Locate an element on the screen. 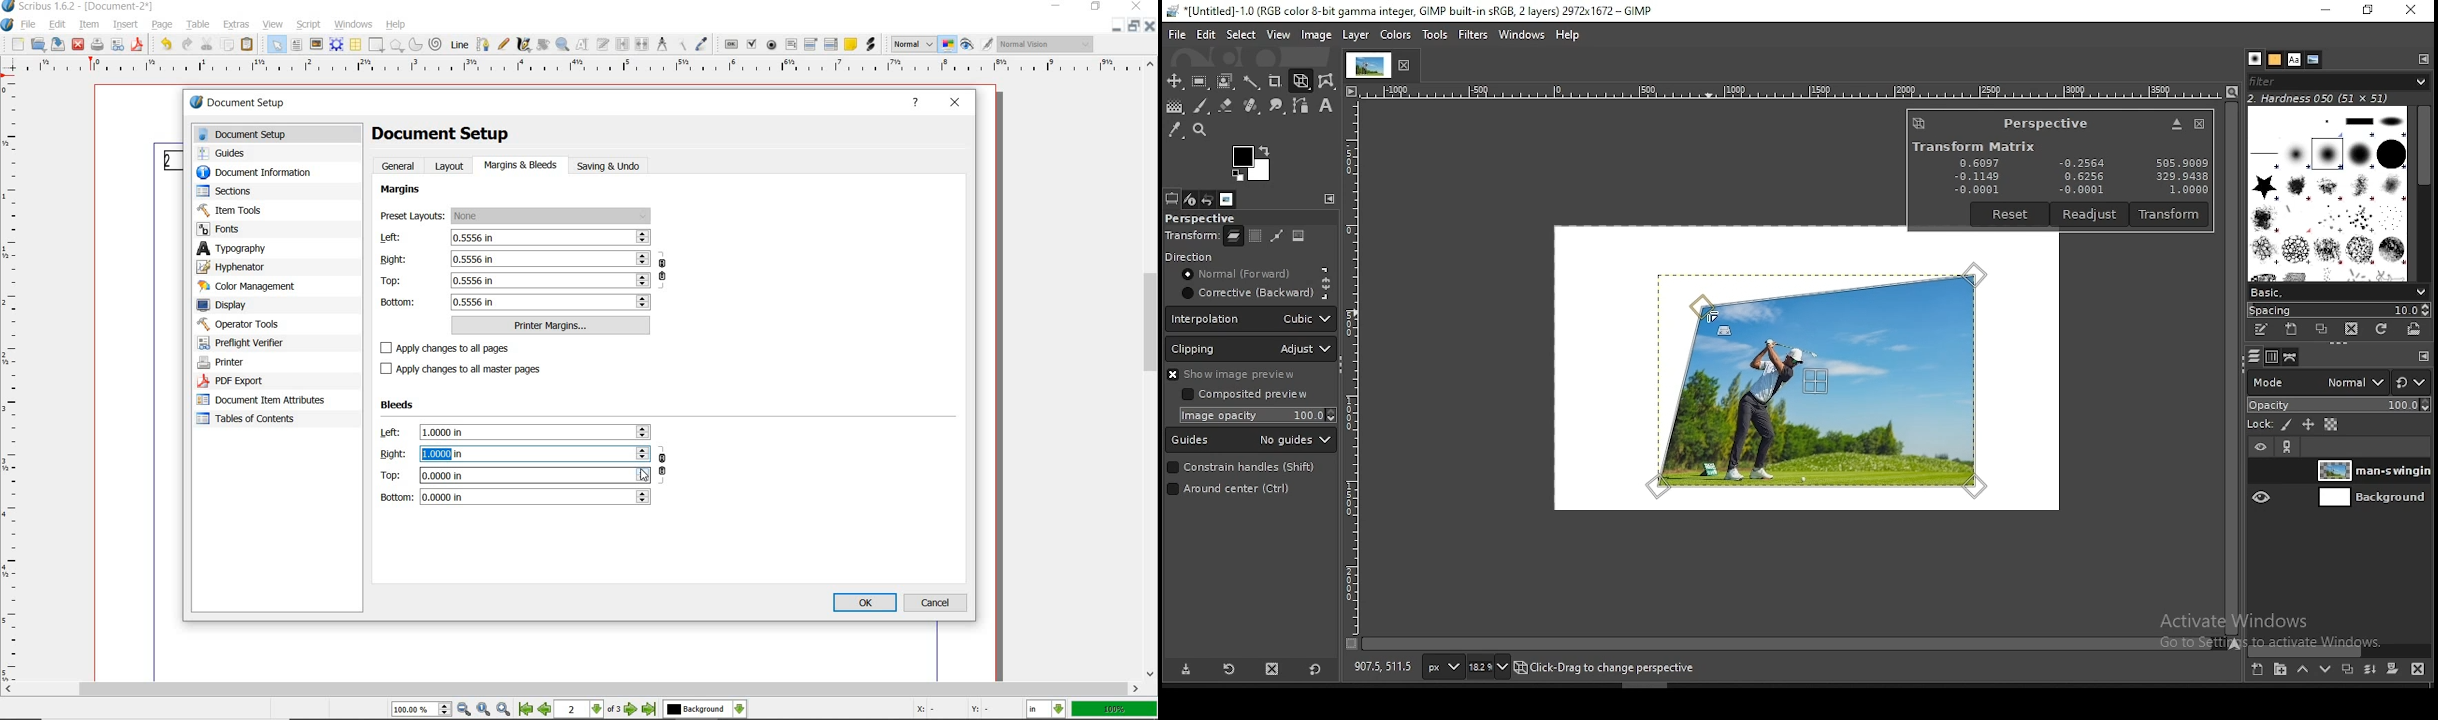 The image size is (2464, 728). select is located at coordinates (1240, 35).